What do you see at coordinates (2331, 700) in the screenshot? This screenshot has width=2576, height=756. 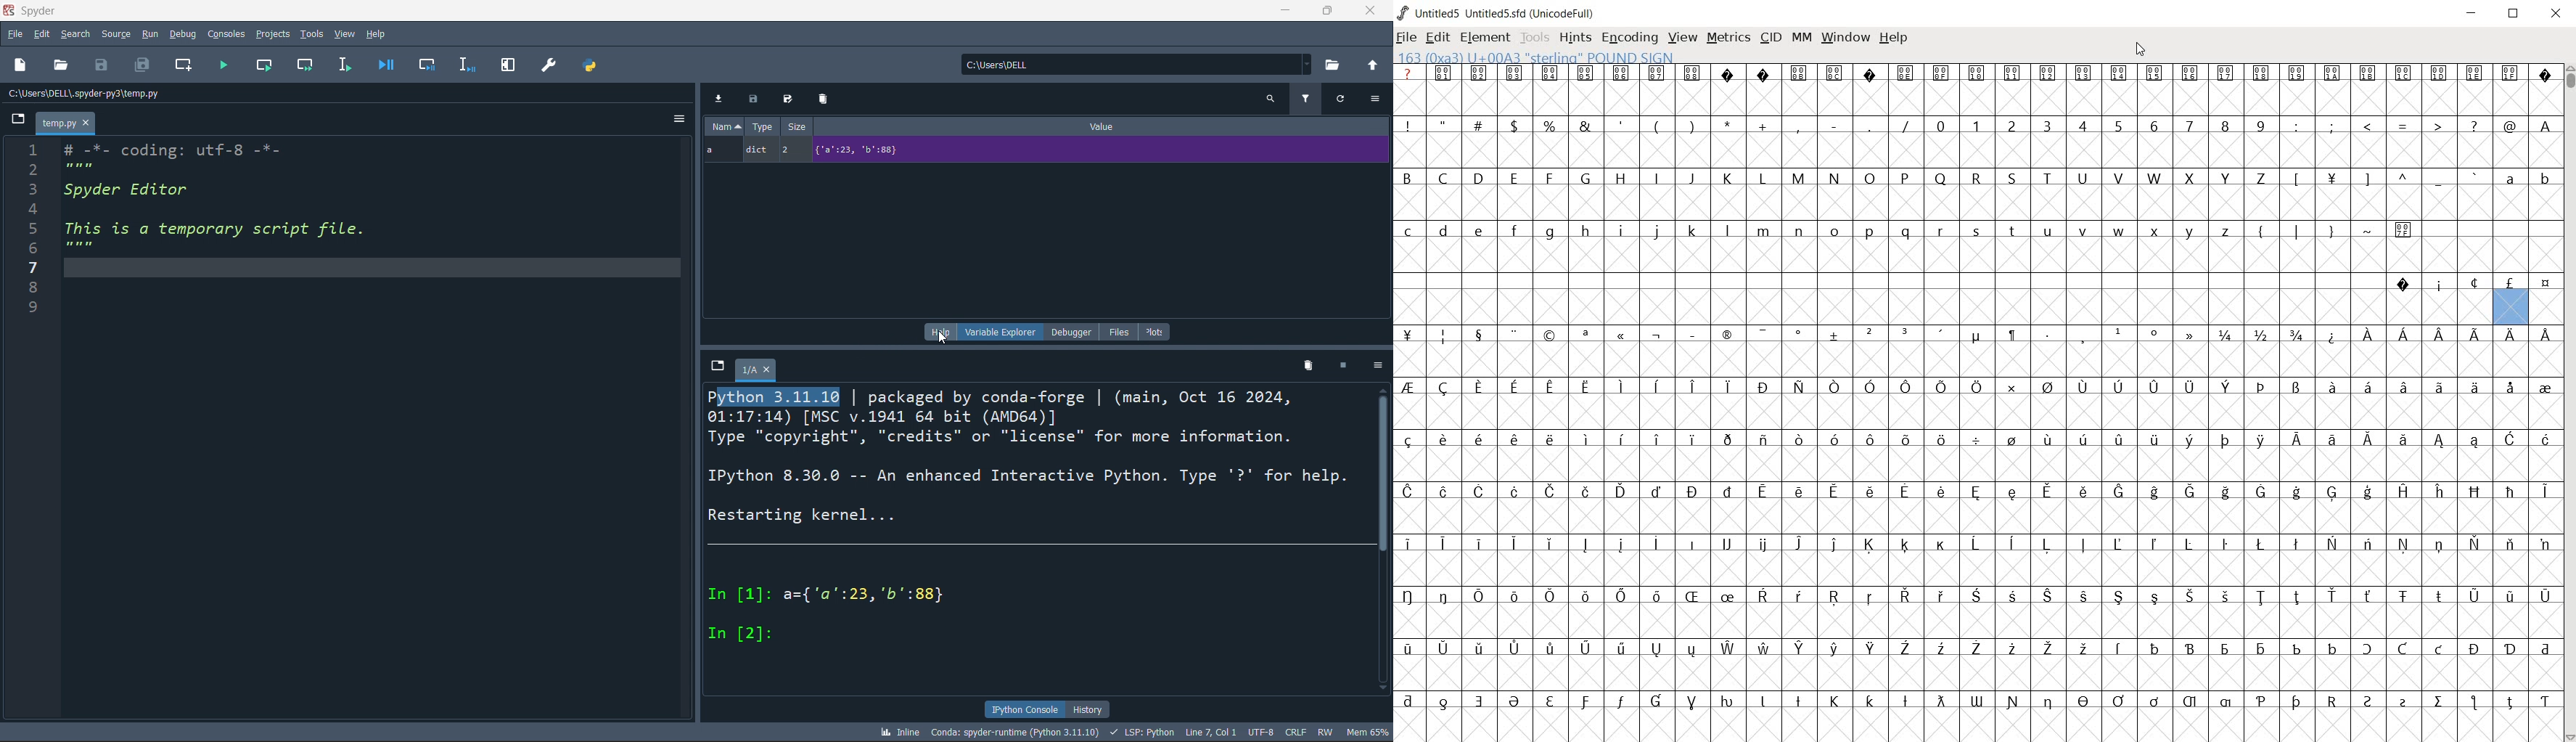 I see `Symbol` at bounding box center [2331, 700].